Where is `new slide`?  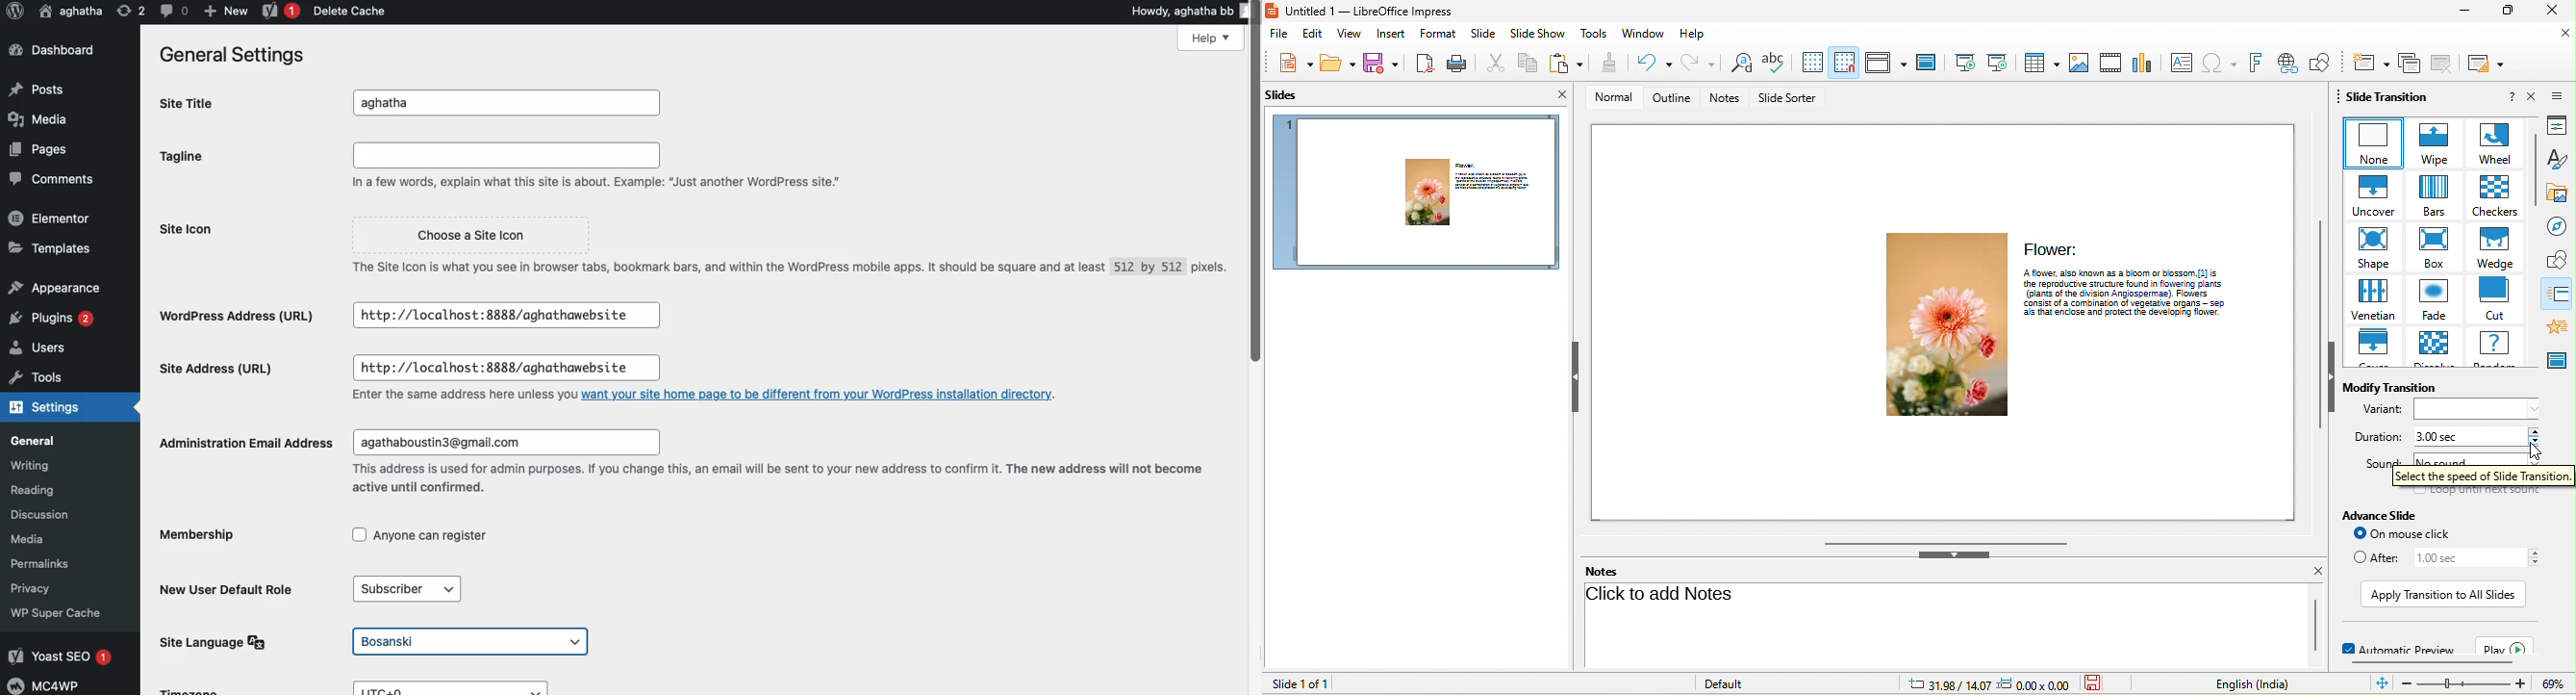
new slide is located at coordinates (2367, 62).